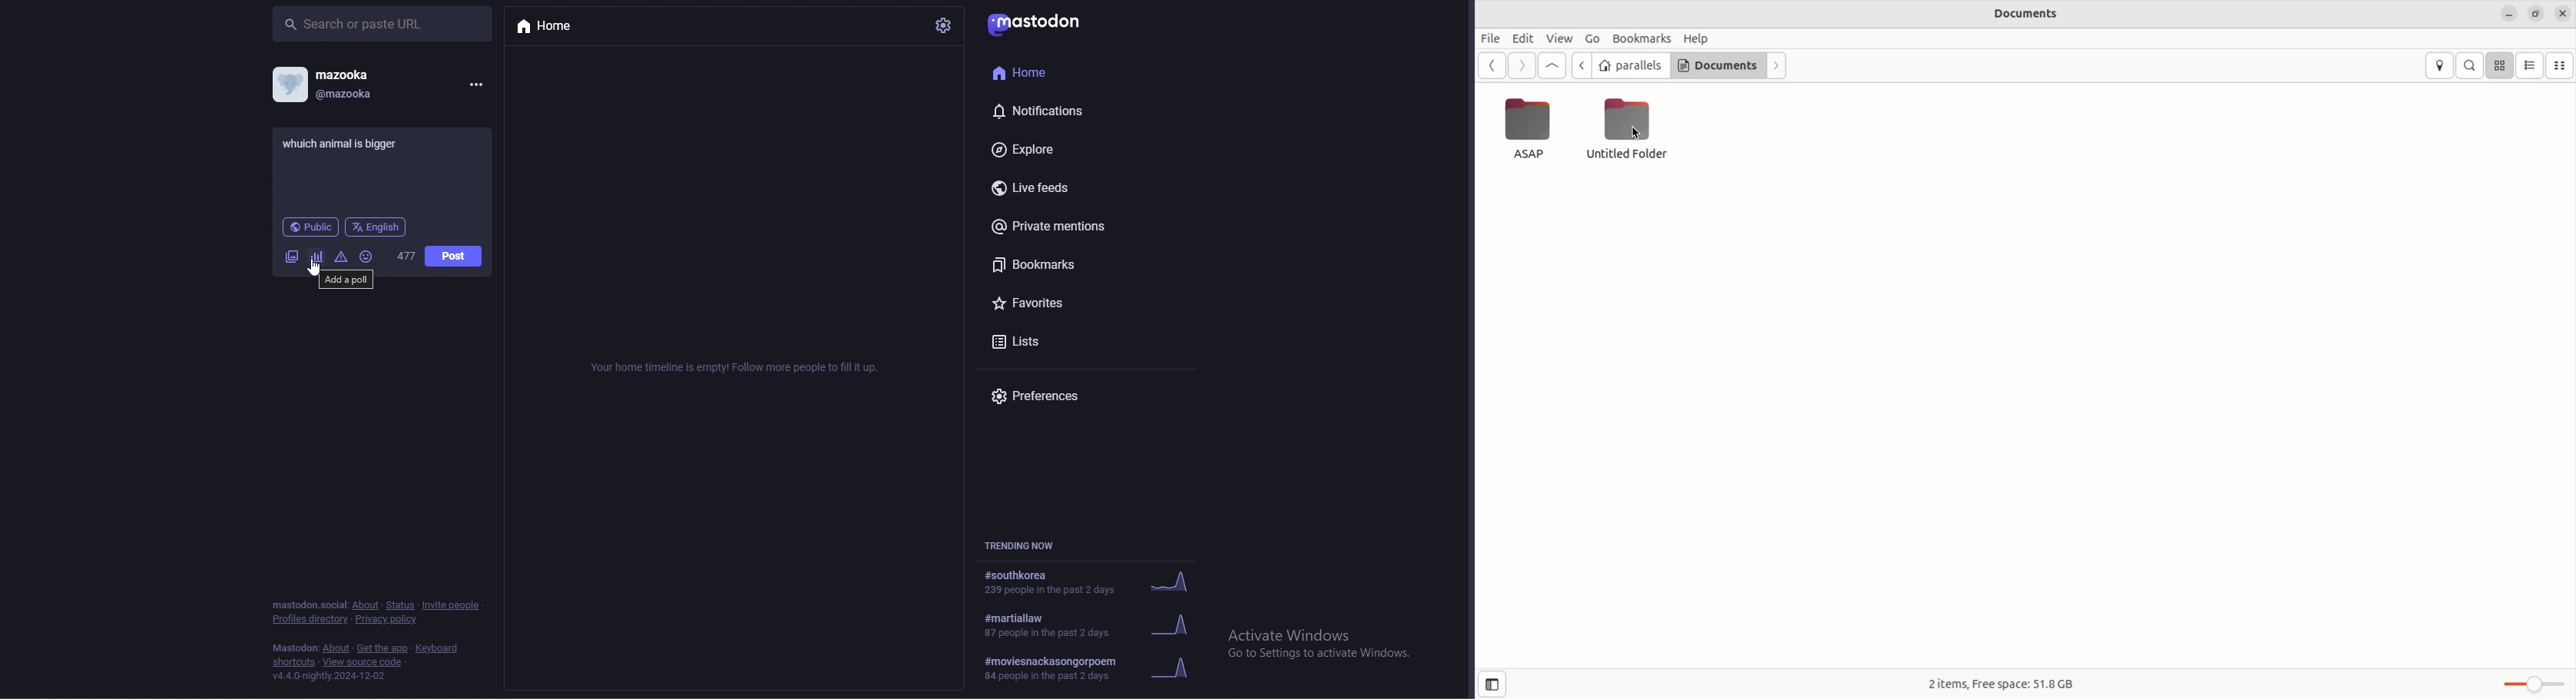 The height and width of the screenshot is (700, 2576). I want to click on post, so click(348, 142).